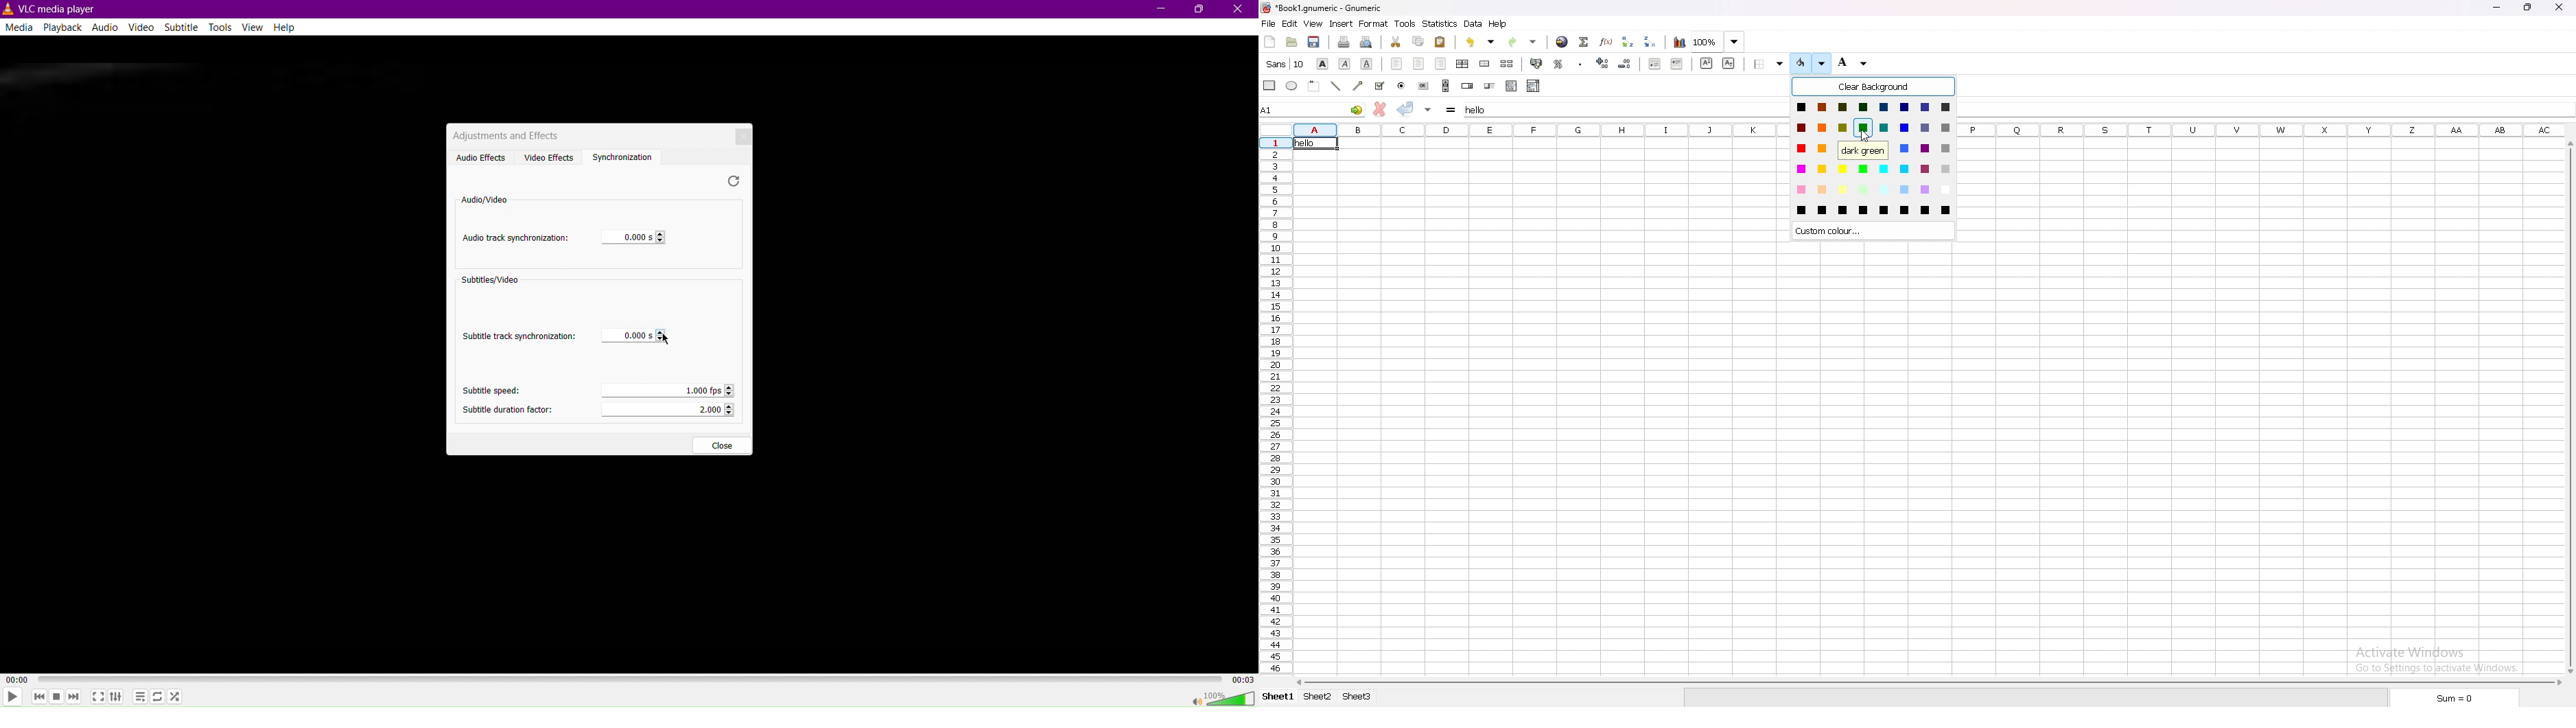 The image size is (2576, 728). What do you see at coordinates (1292, 85) in the screenshot?
I see `ellipse` at bounding box center [1292, 85].